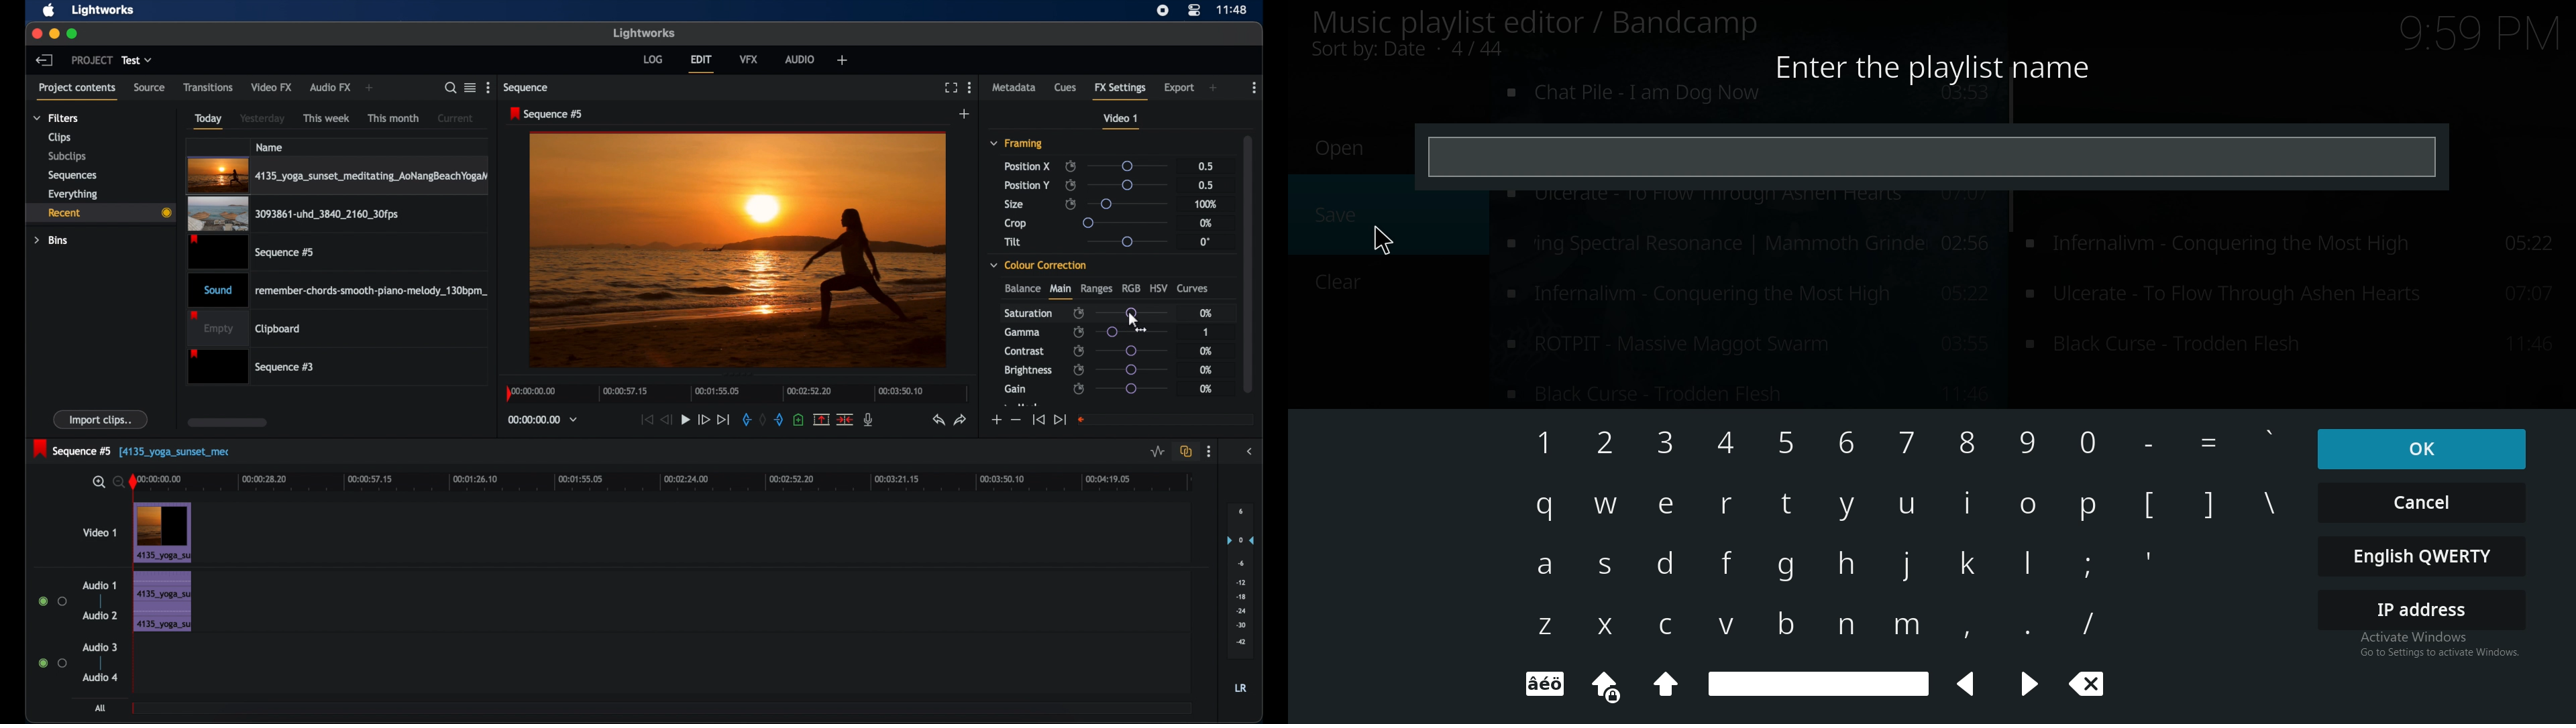  What do you see at coordinates (1672, 506) in the screenshot?
I see `keyboard input` at bounding box center [1672, 506].